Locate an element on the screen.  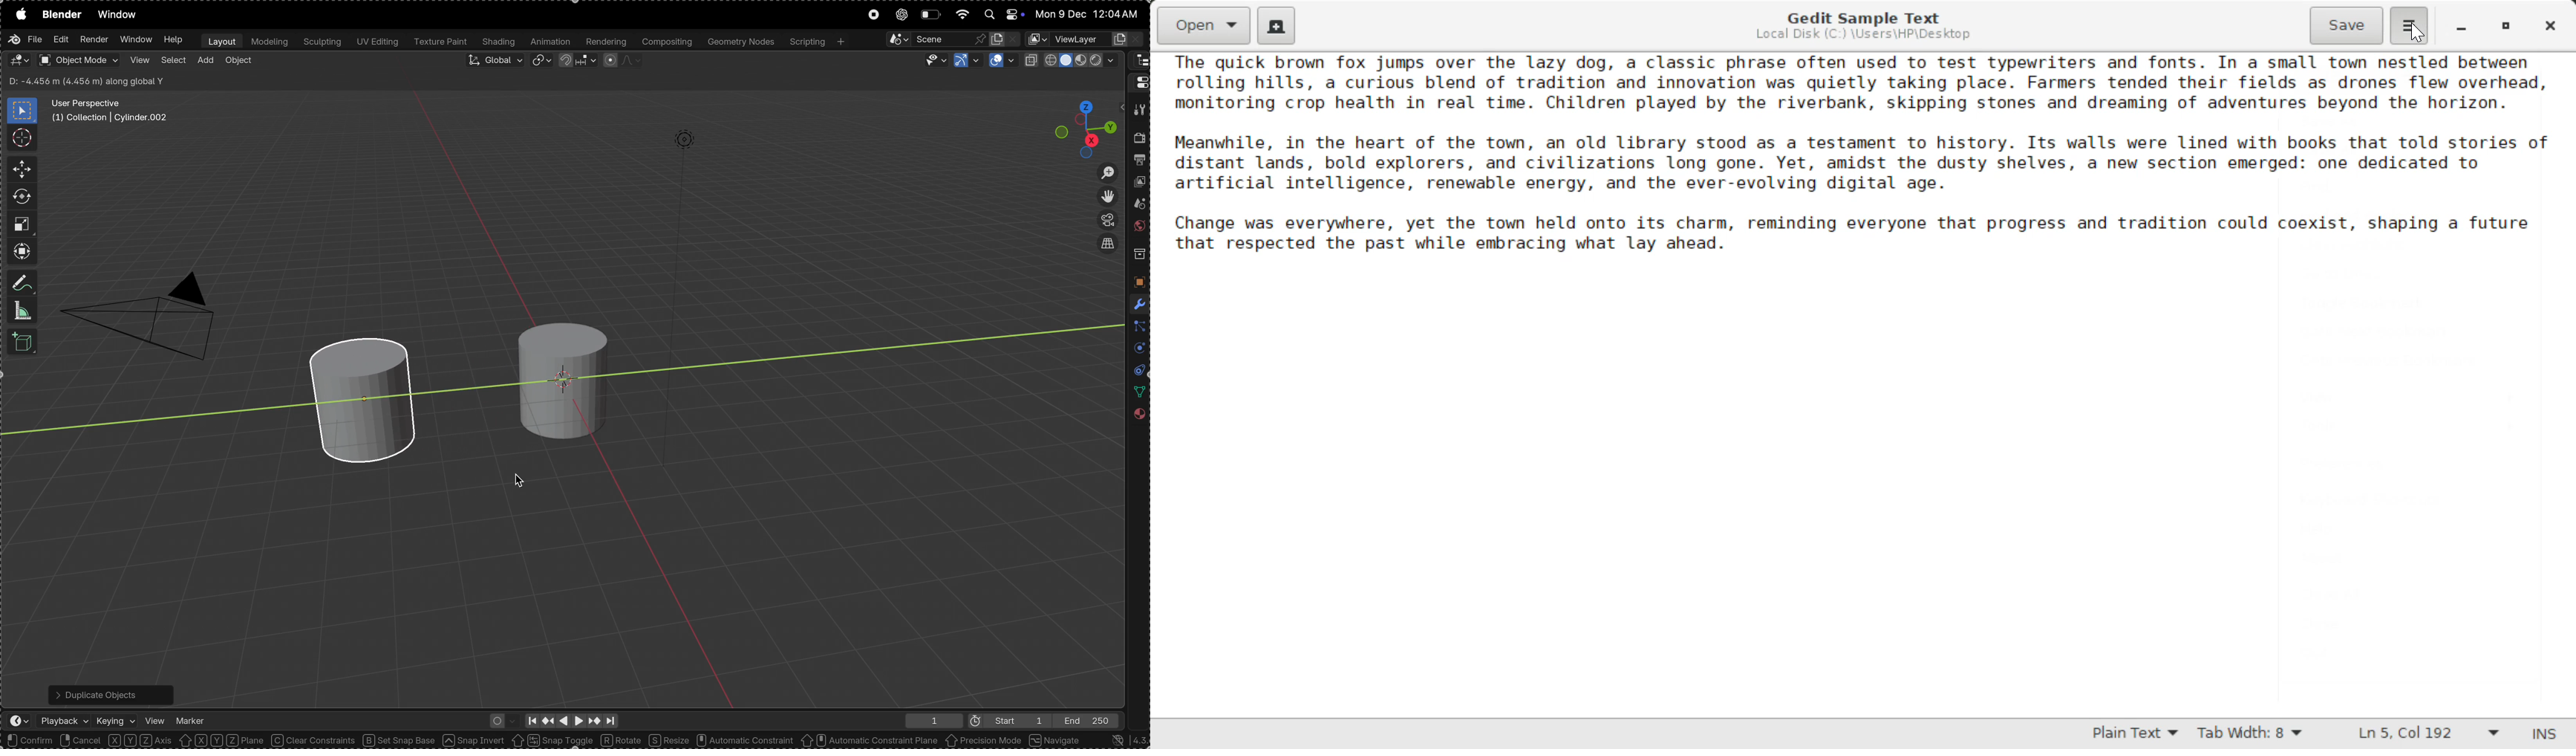
uv editing is located at coordinates (377, 43).